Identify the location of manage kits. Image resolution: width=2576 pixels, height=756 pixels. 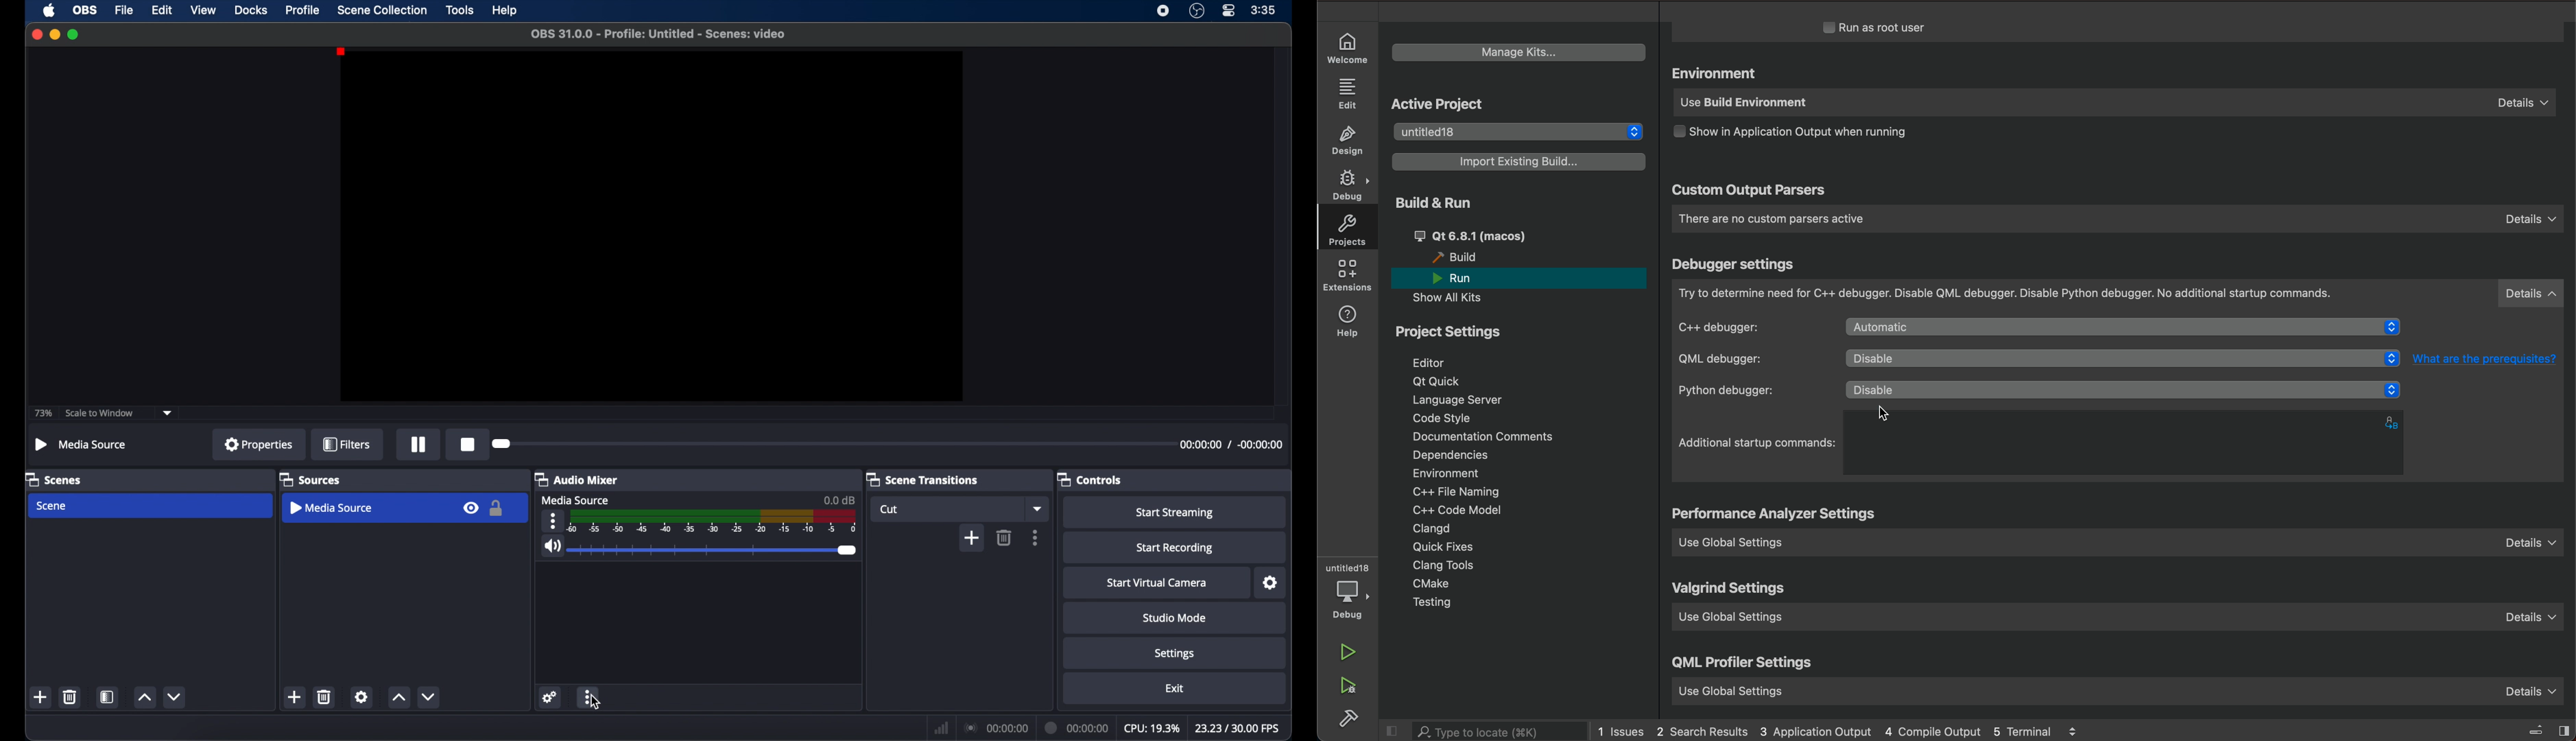
(1515, 50).